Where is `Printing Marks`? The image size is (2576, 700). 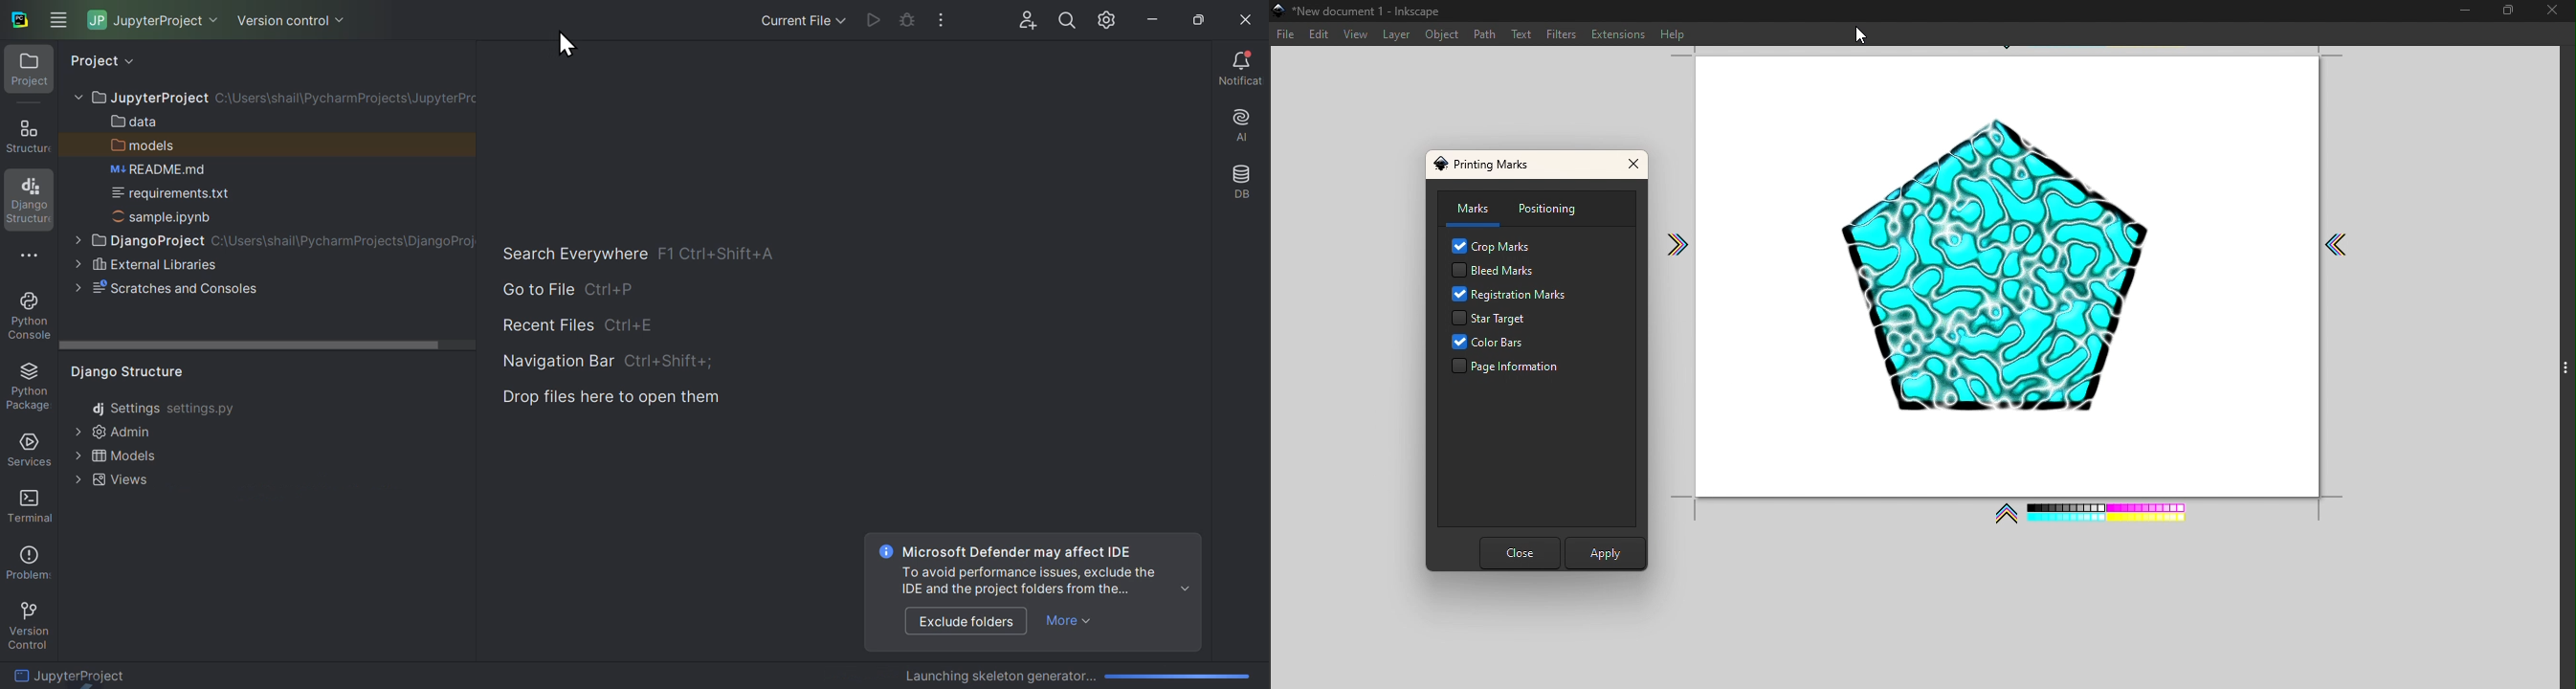
Printing Marks is located at coordinates (1488, 164).